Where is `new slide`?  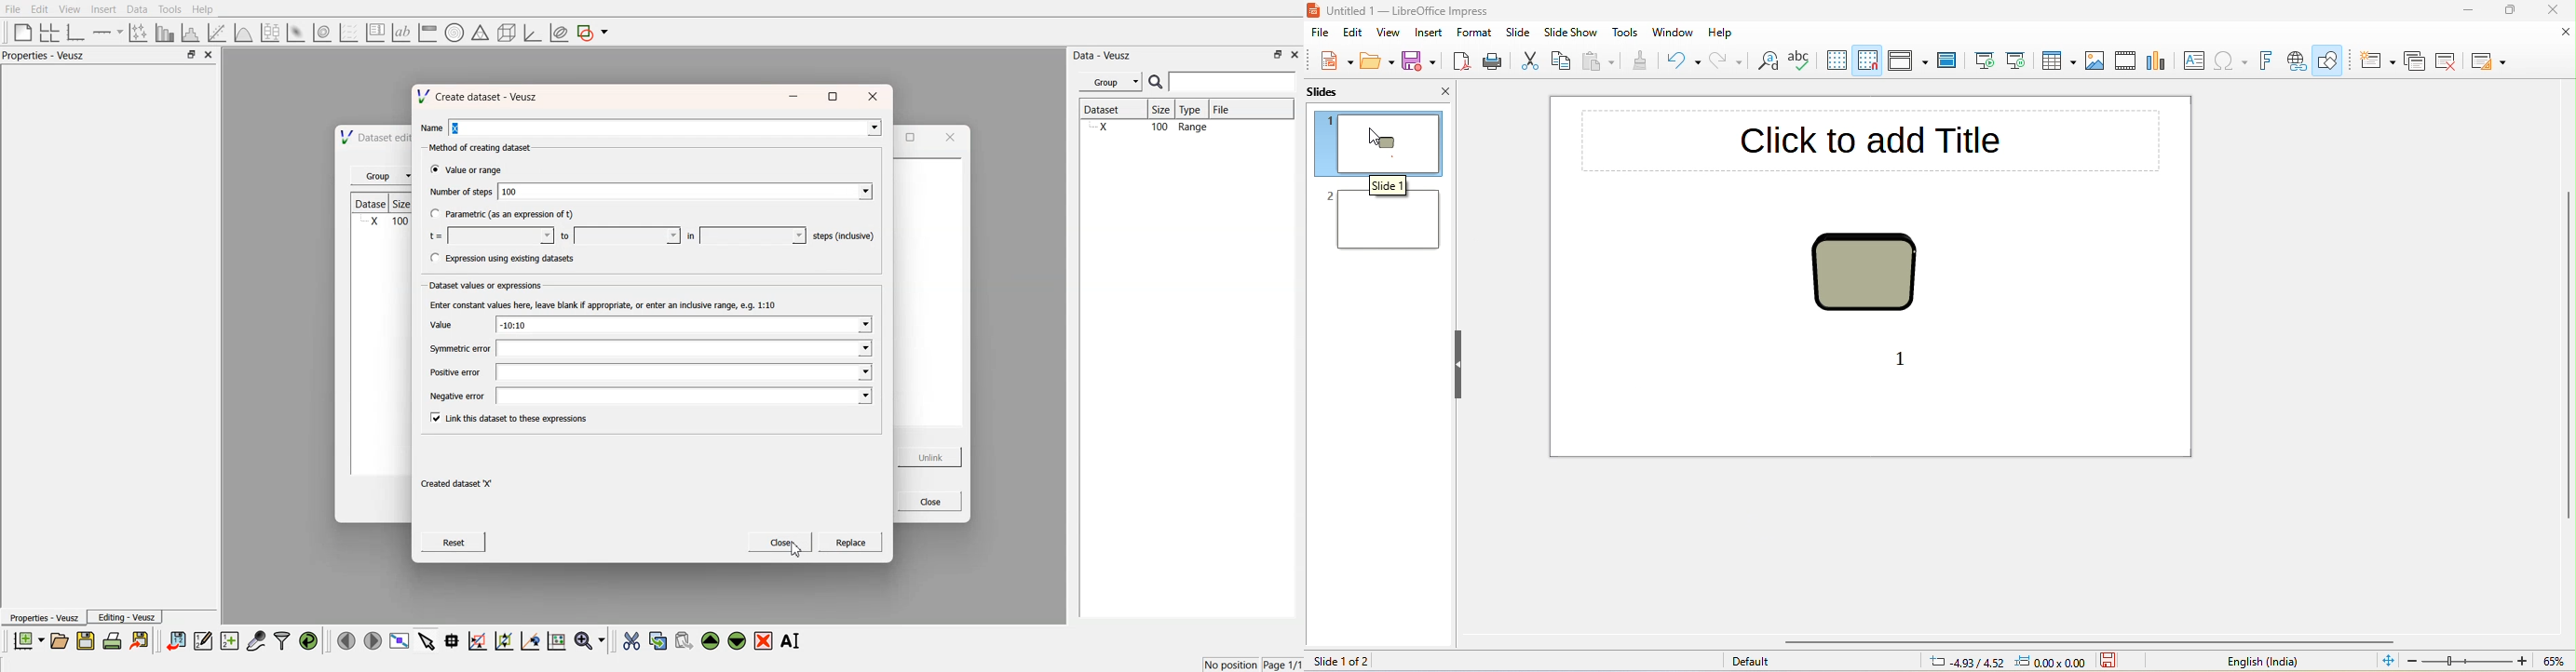 new slide is located at coordinates (2376, 60).